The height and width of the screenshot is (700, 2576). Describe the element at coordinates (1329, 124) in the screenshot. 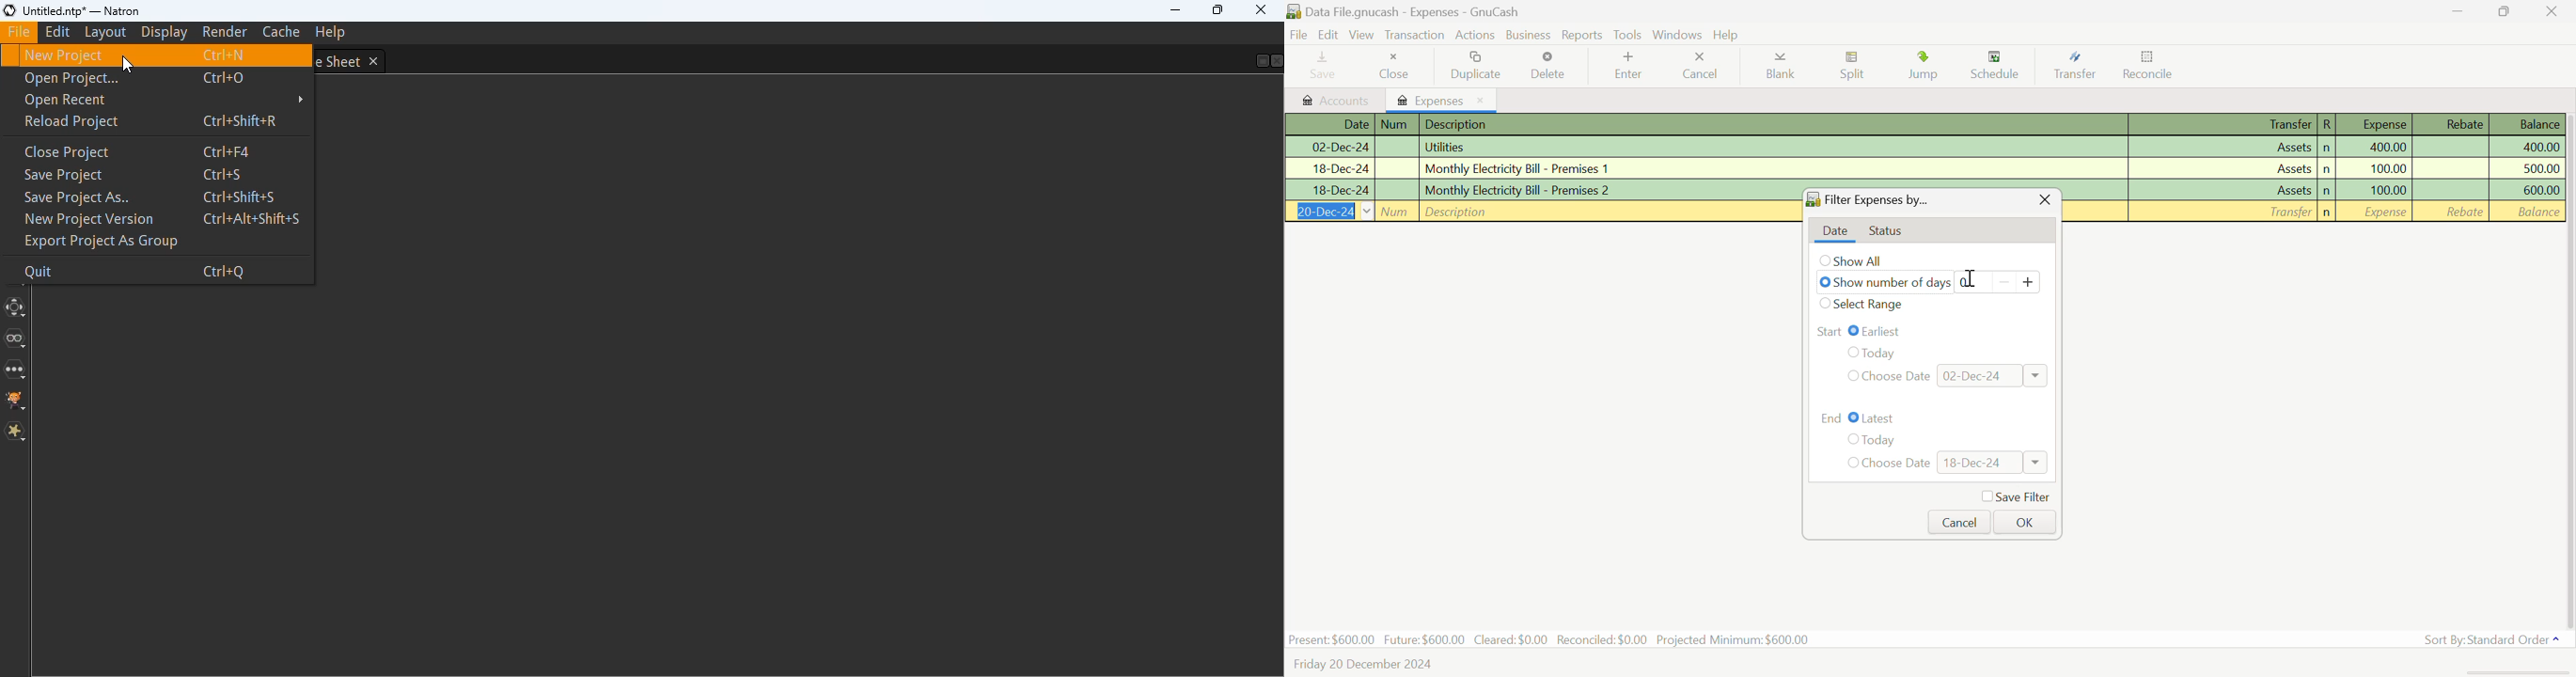

I see `Date` at that location.